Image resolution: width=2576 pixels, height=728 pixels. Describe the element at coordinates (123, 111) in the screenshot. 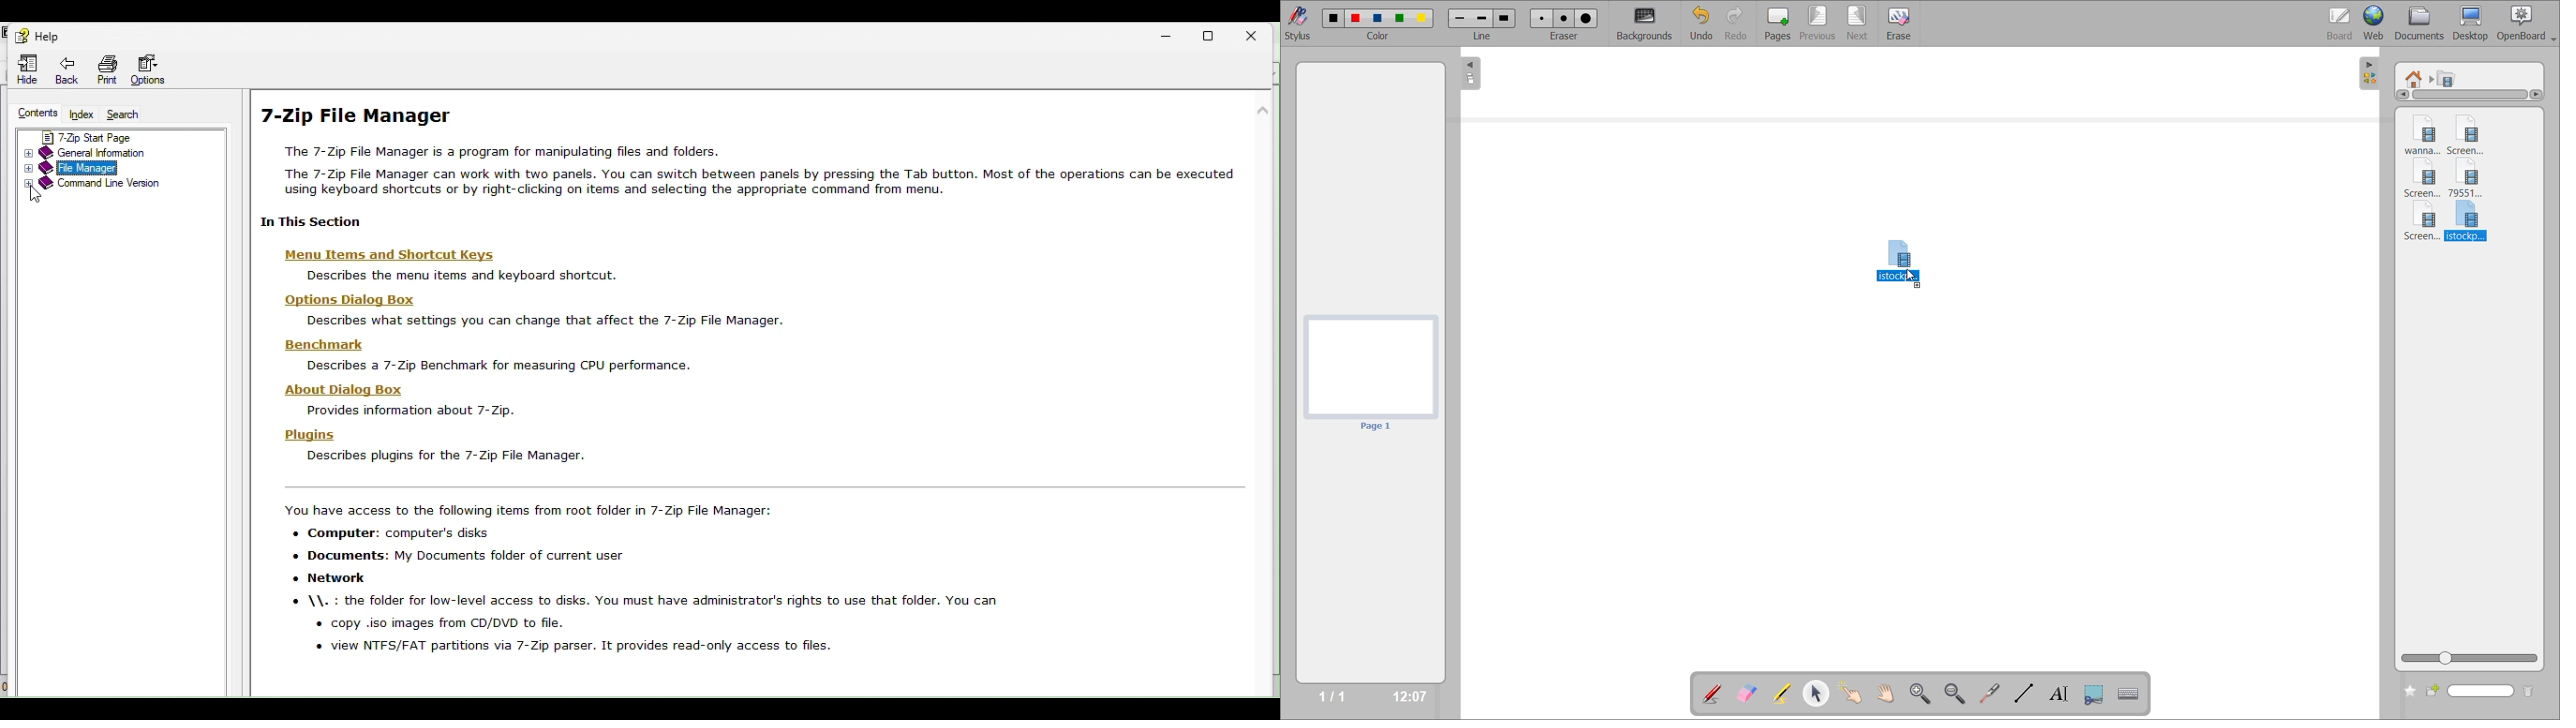

I see `Search` at that location.